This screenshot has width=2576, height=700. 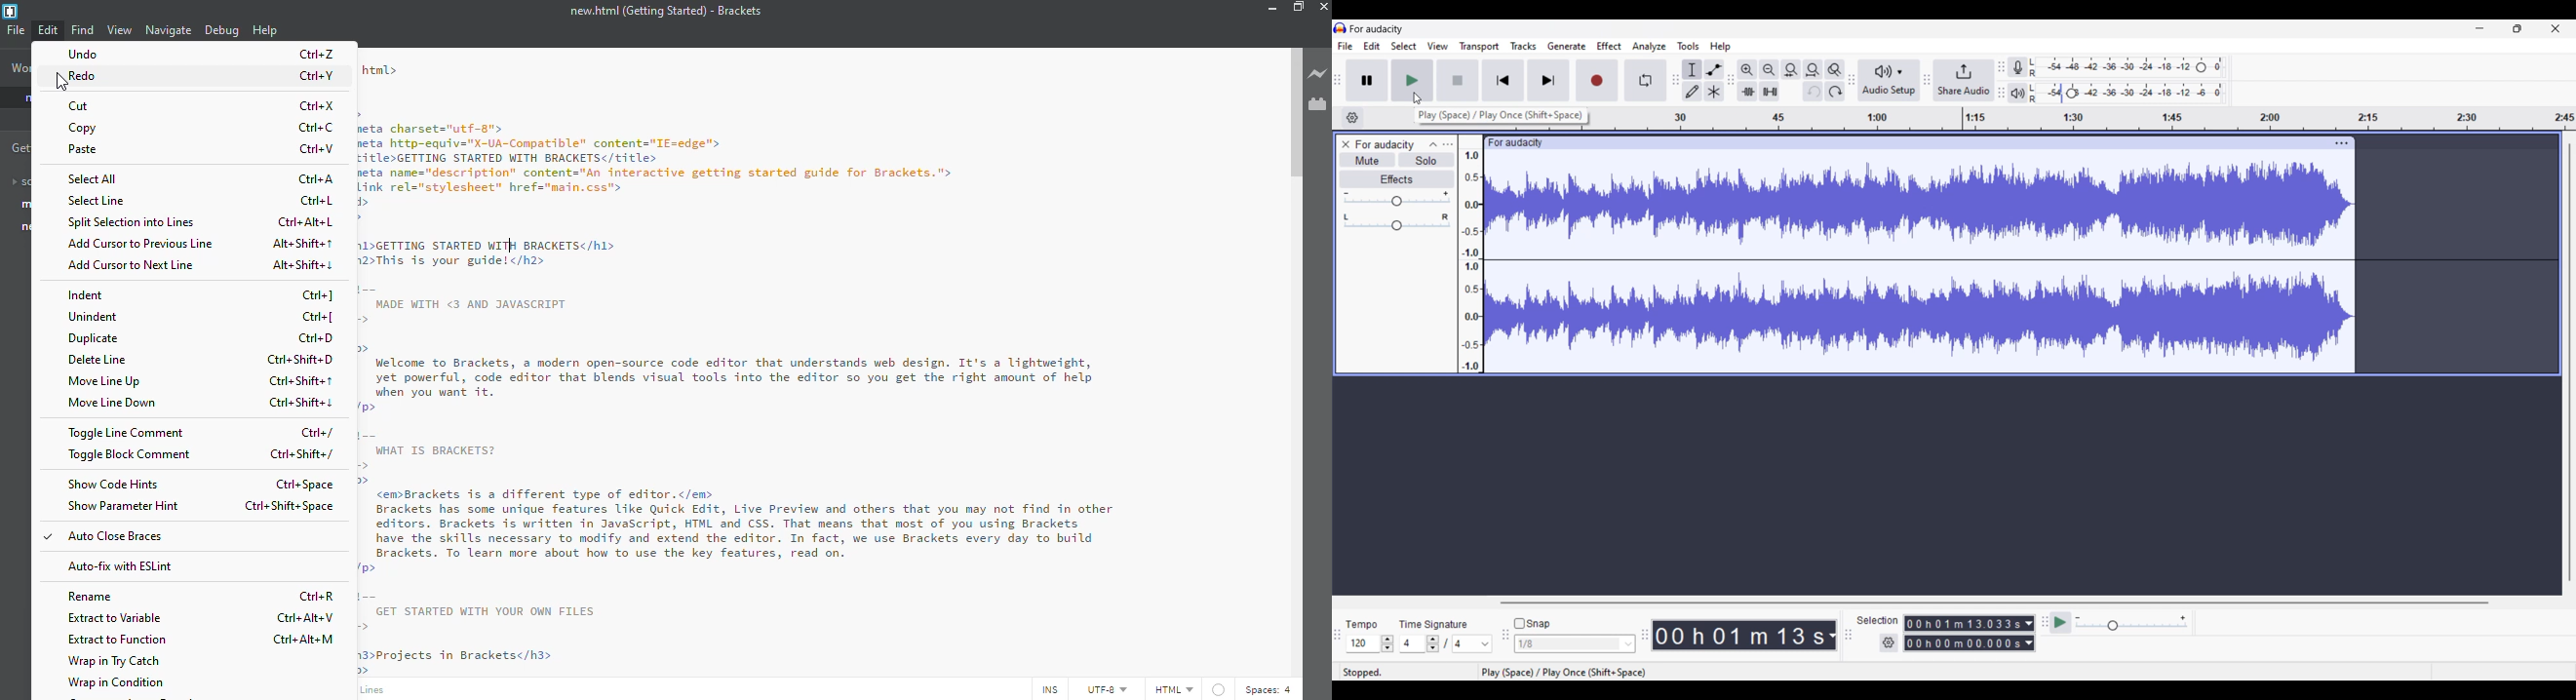 What do you see at coordinates (305, 639) in the screenshot?
I see `ctrl+alt+m` at bounding box center [305, 639].